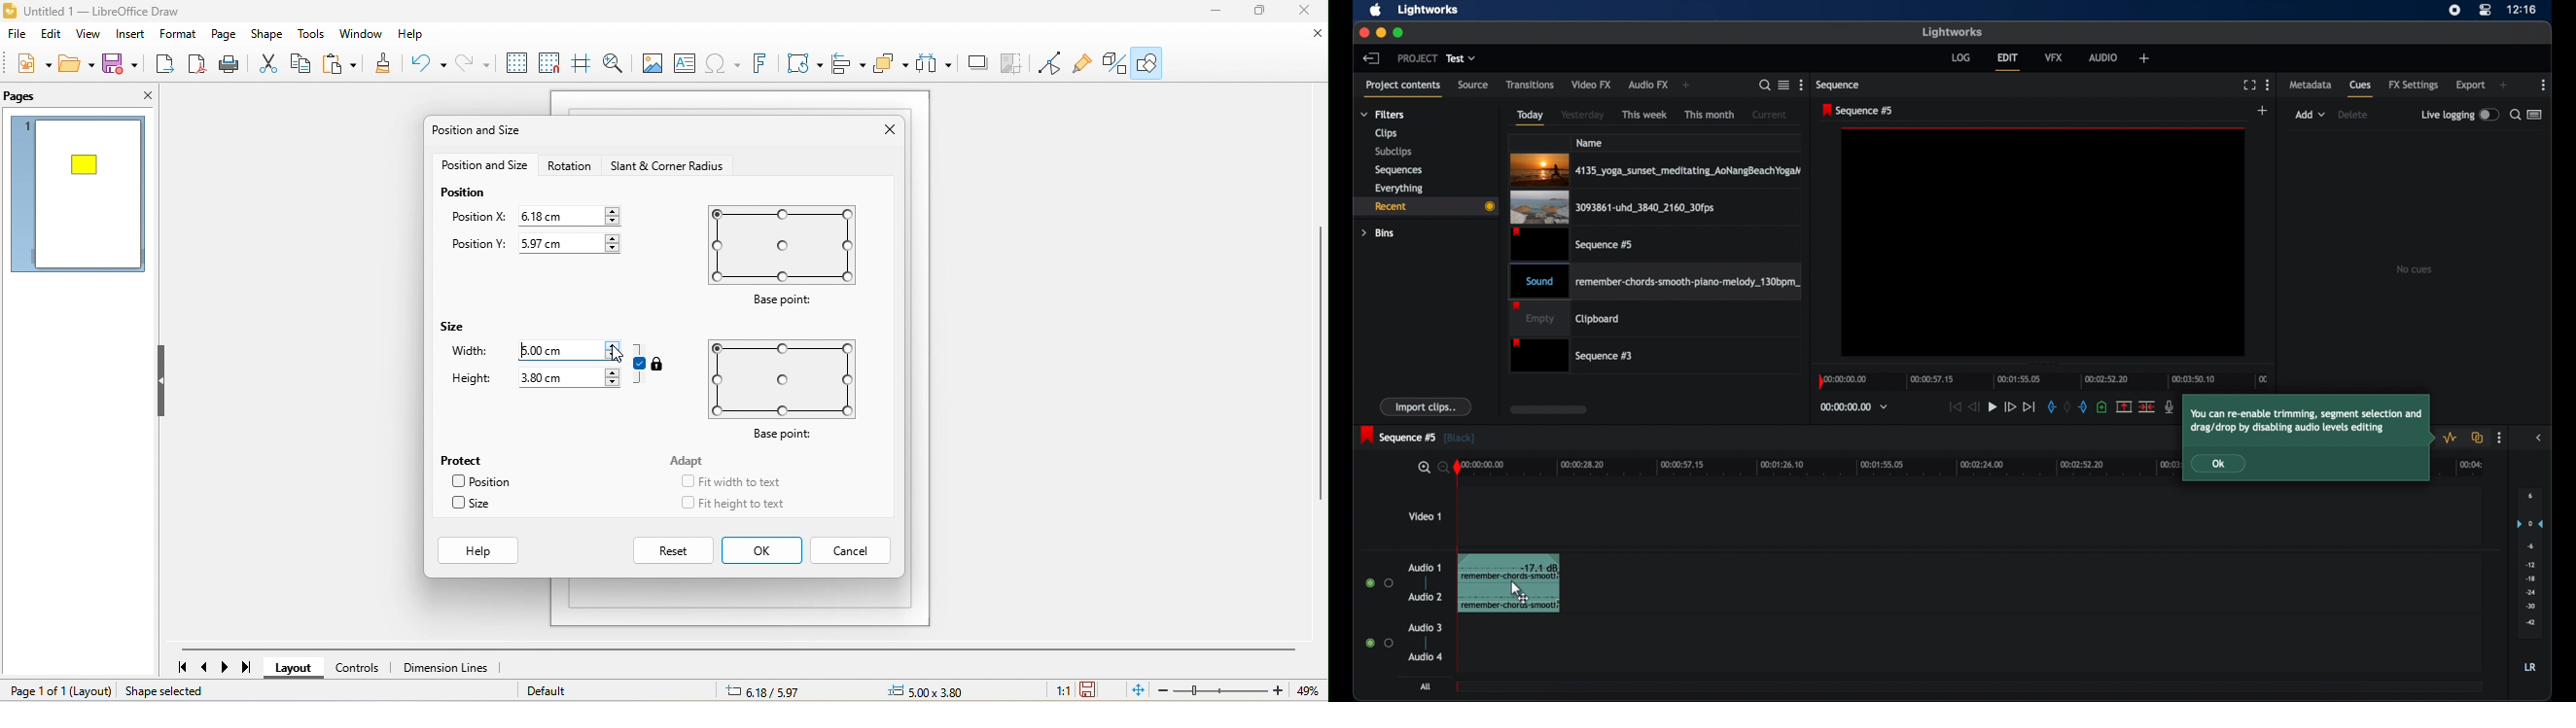 This screenshot has width=2576, height=728. Describe the element at coordinates (1243, 690) in the screenshot. I see `zoom` at that location.